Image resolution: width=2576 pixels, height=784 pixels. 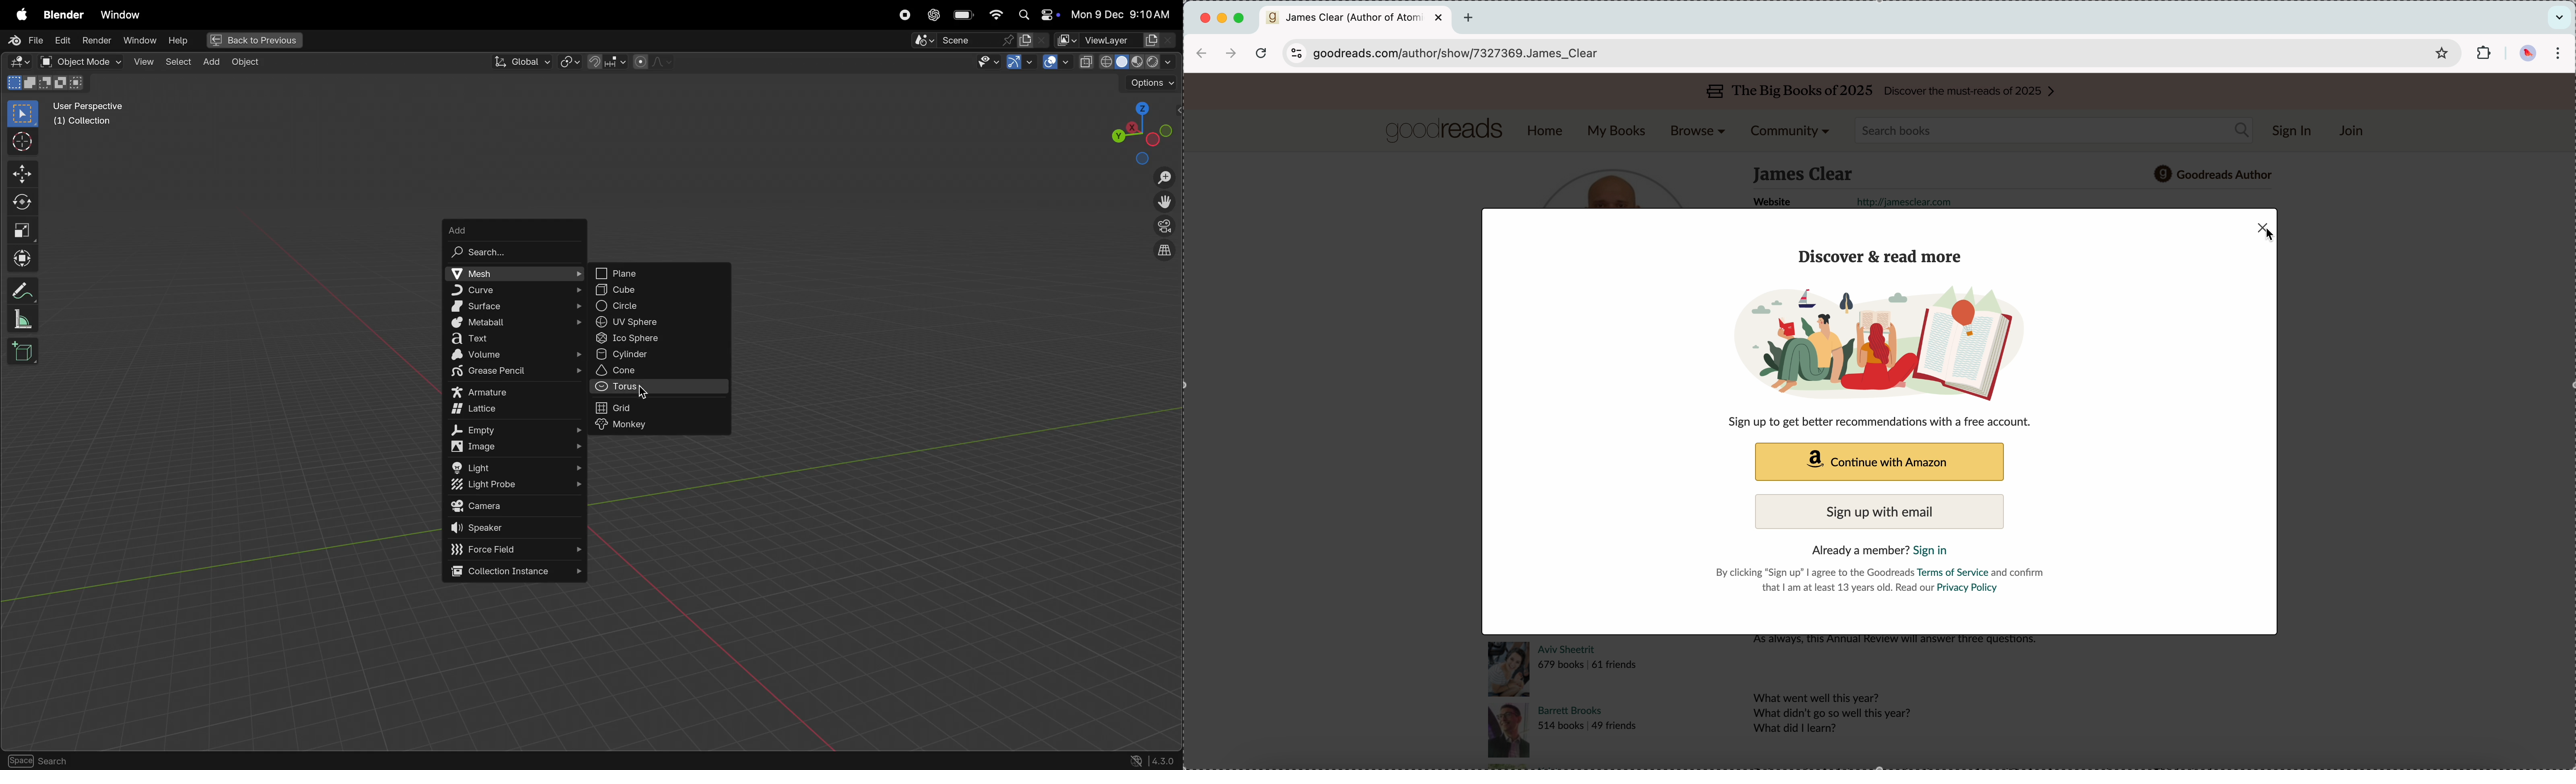 I want to click on tab, so click(x=1358, y=19).